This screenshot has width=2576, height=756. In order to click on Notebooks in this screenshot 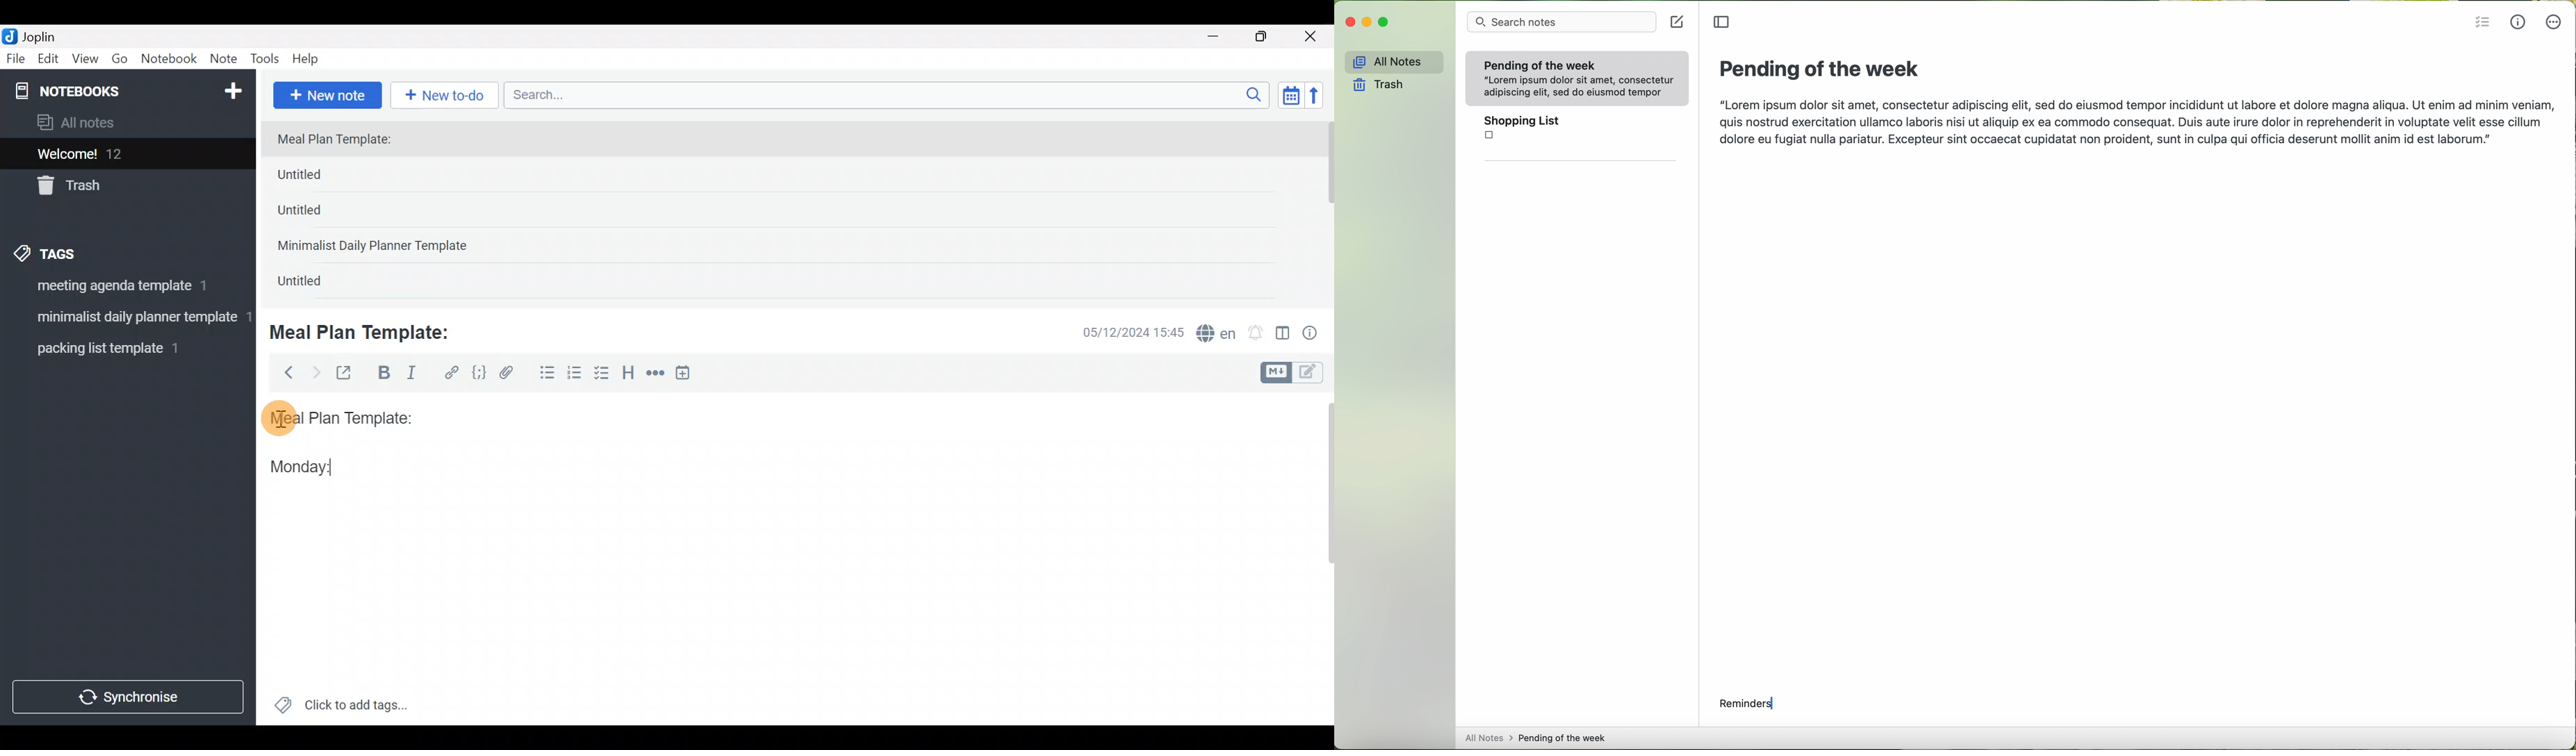, I will do `click(98, 90)`.